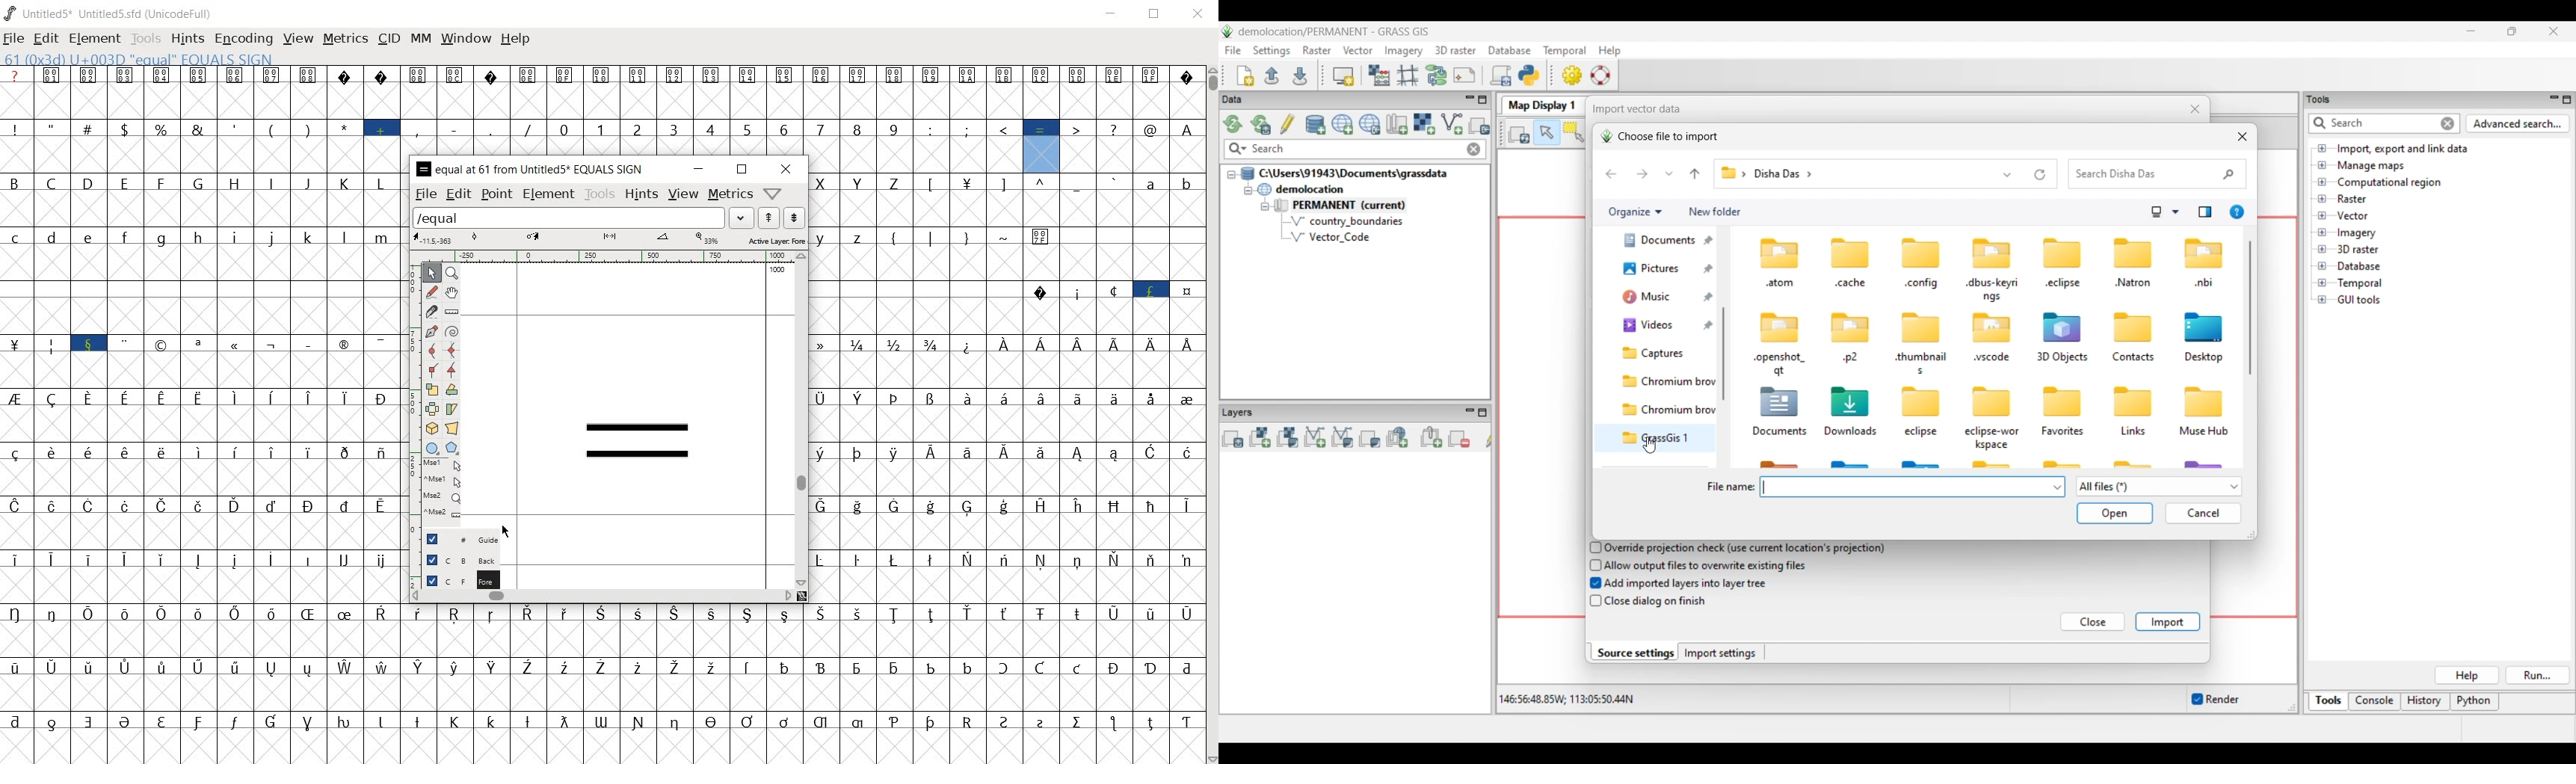 The height and width of the screenshot is (784, 2576). I want to click on help, so click(515, 43).